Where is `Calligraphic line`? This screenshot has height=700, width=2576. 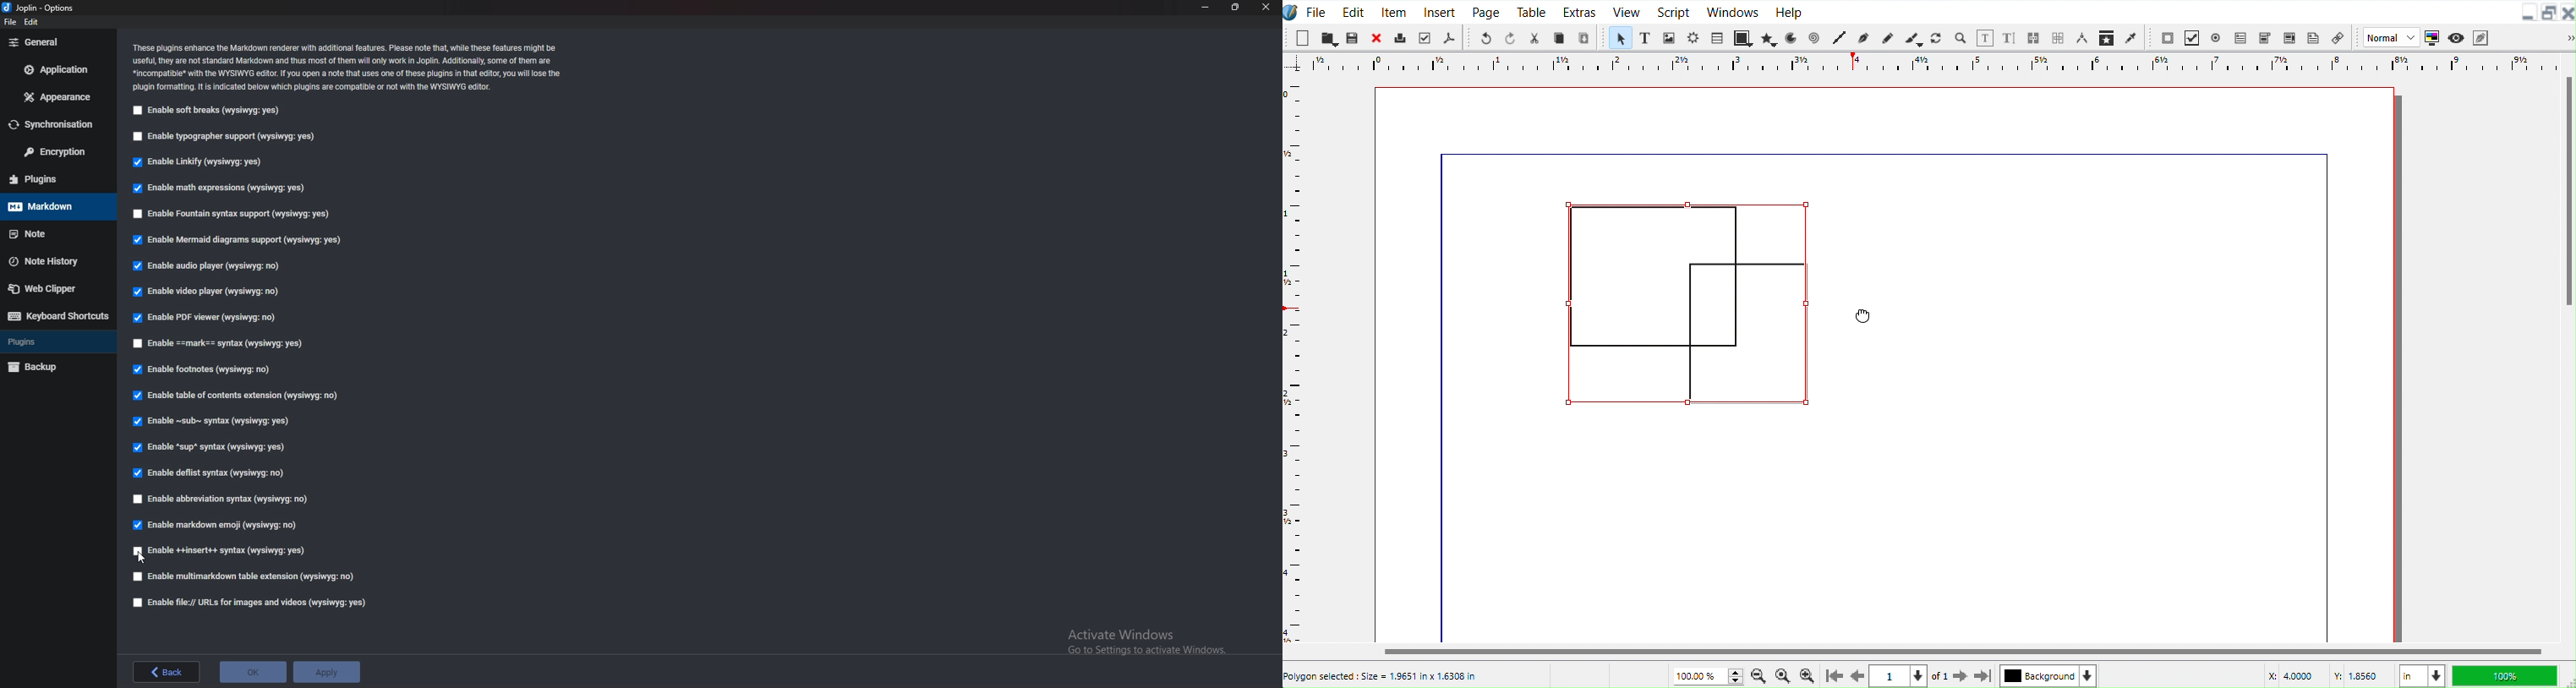
Calligraphic line is located at coordinates (1913, 38).